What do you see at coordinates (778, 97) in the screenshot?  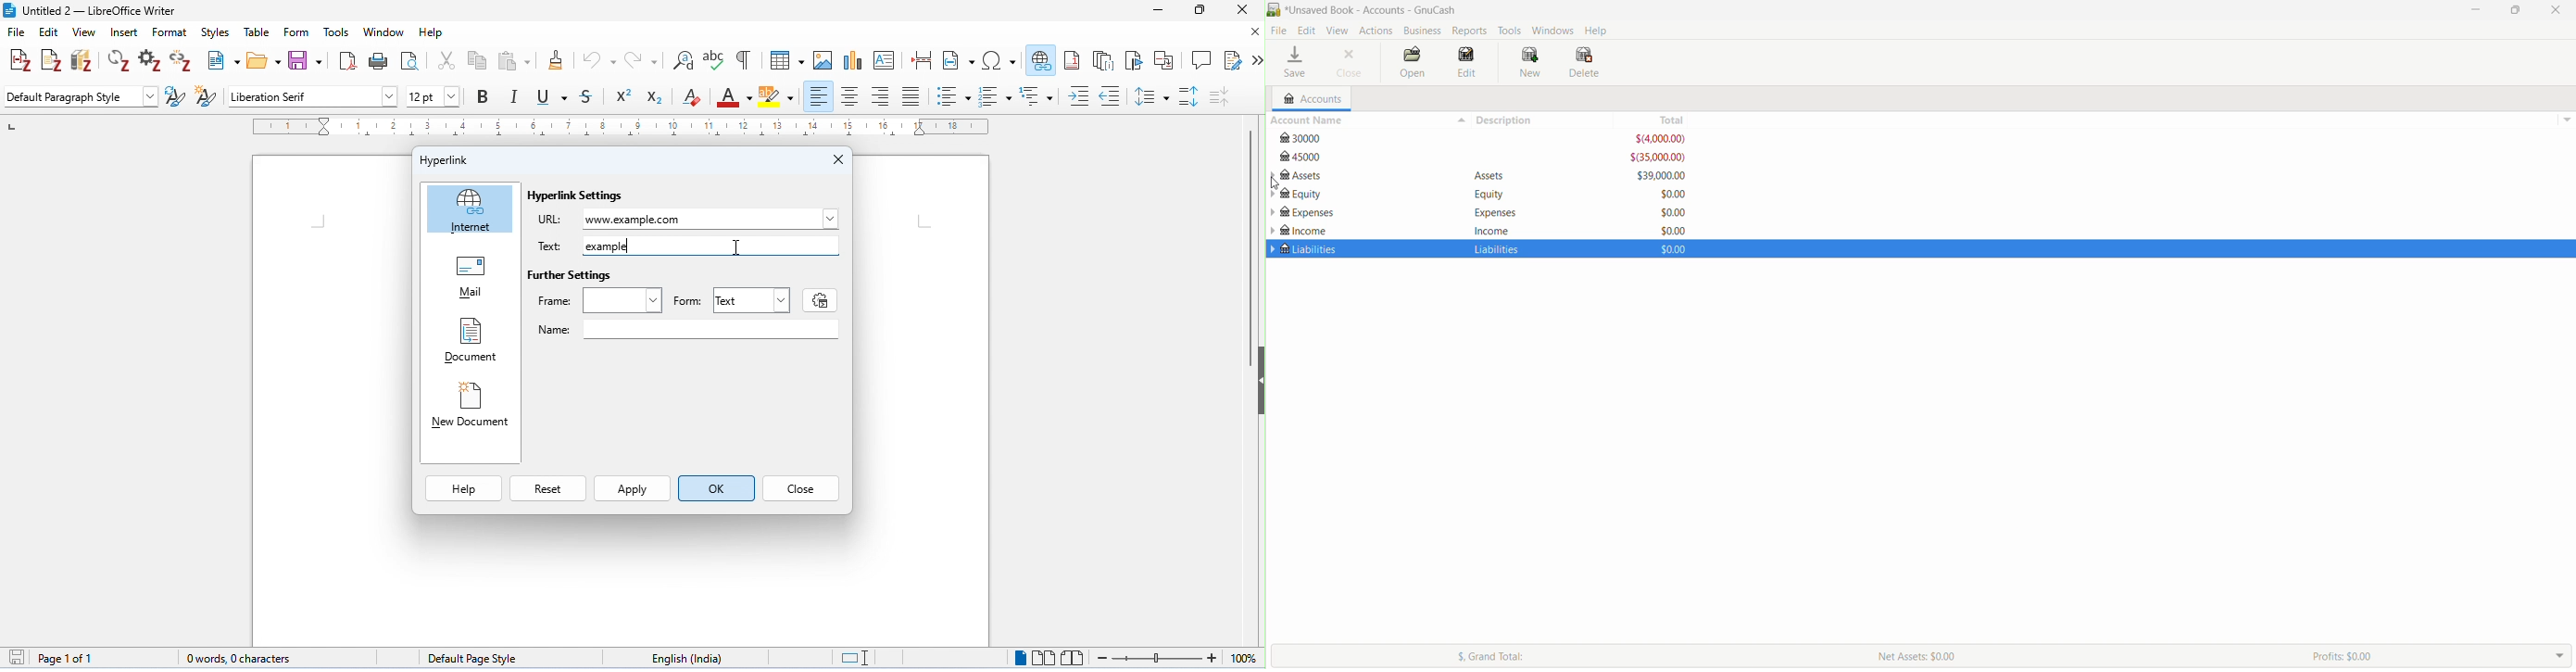 I see `background color` at bounding box center [778, 97].